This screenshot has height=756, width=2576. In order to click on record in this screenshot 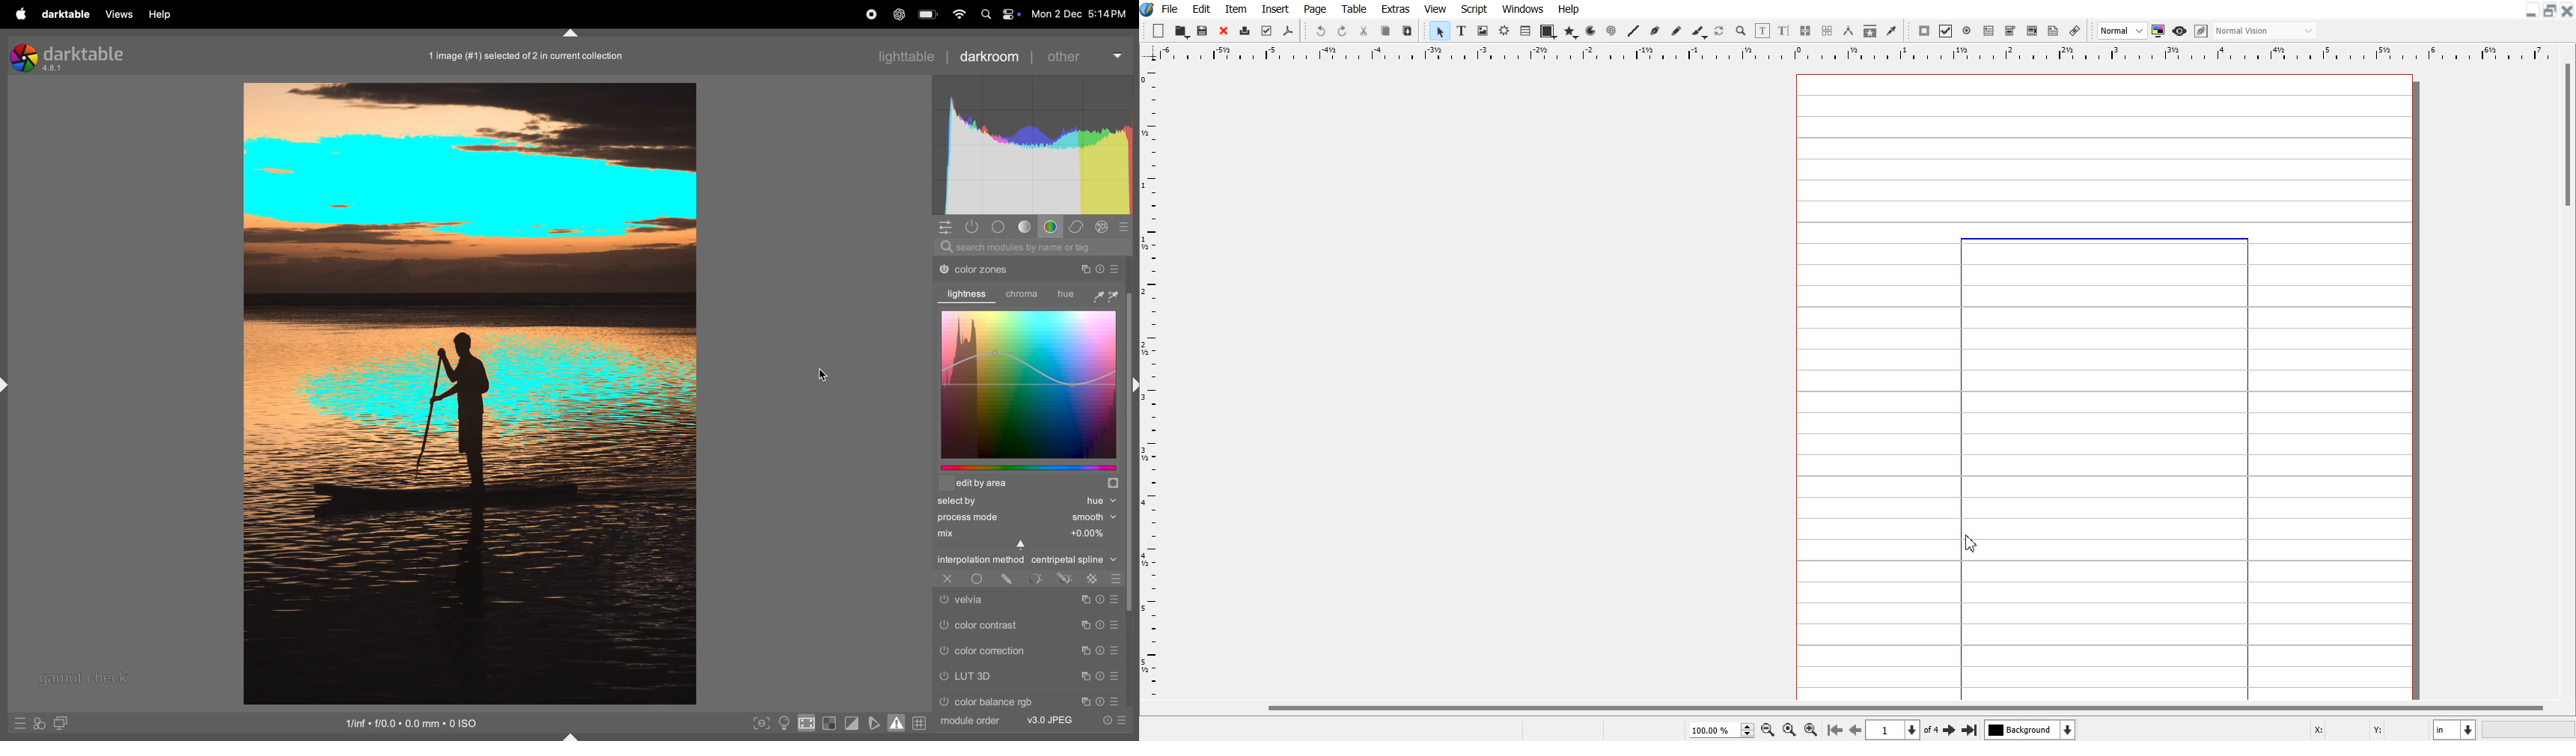, I will do `click(871, 16)`.